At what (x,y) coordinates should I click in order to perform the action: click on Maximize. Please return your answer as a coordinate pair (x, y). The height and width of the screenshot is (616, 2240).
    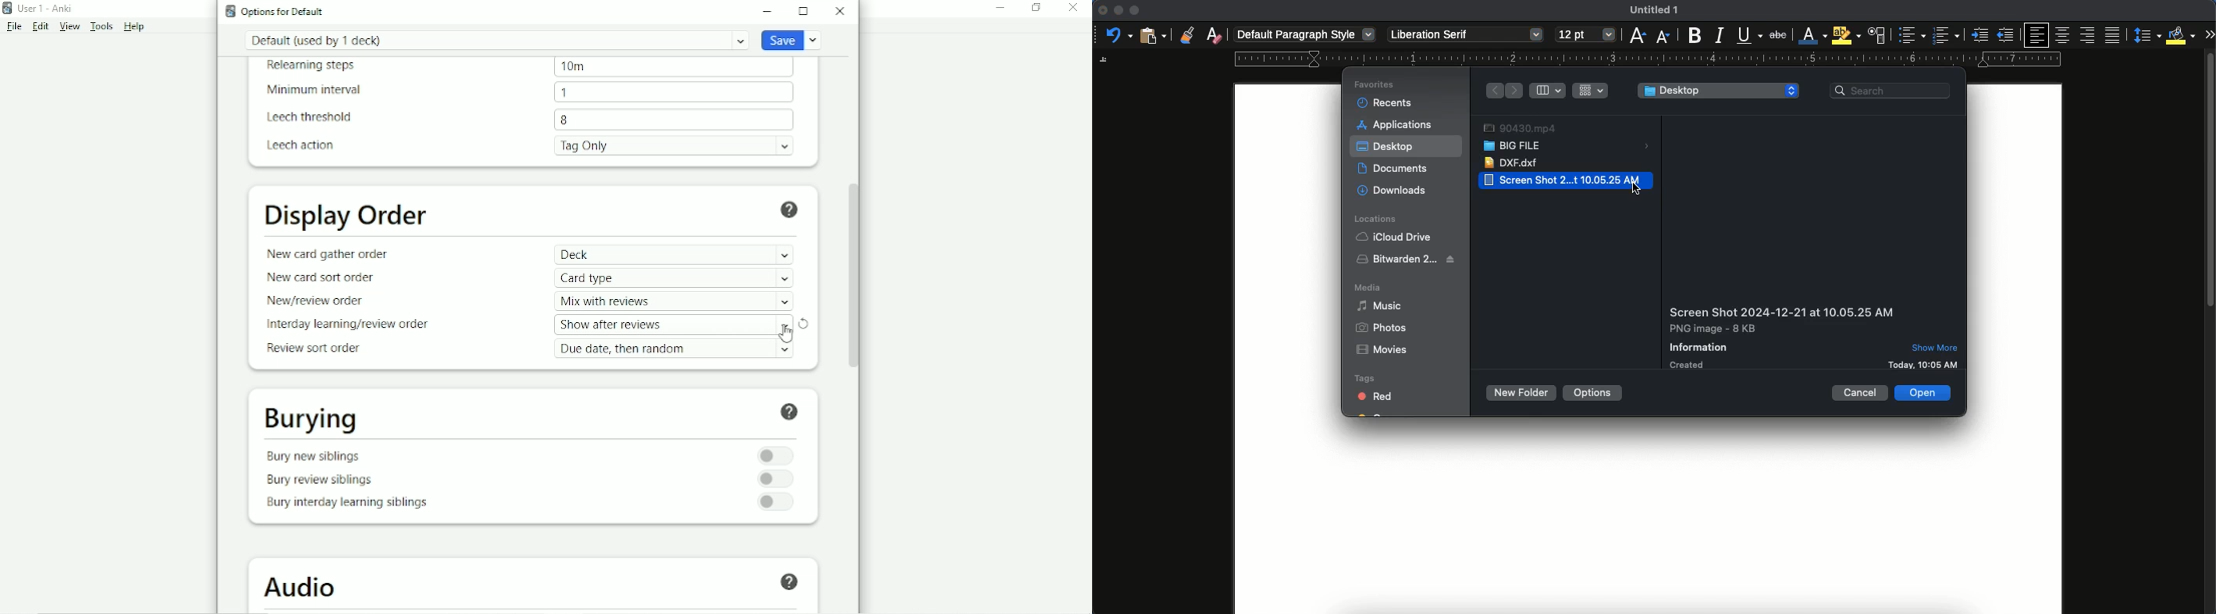
    Looking at the image, I should click on (803, 11).